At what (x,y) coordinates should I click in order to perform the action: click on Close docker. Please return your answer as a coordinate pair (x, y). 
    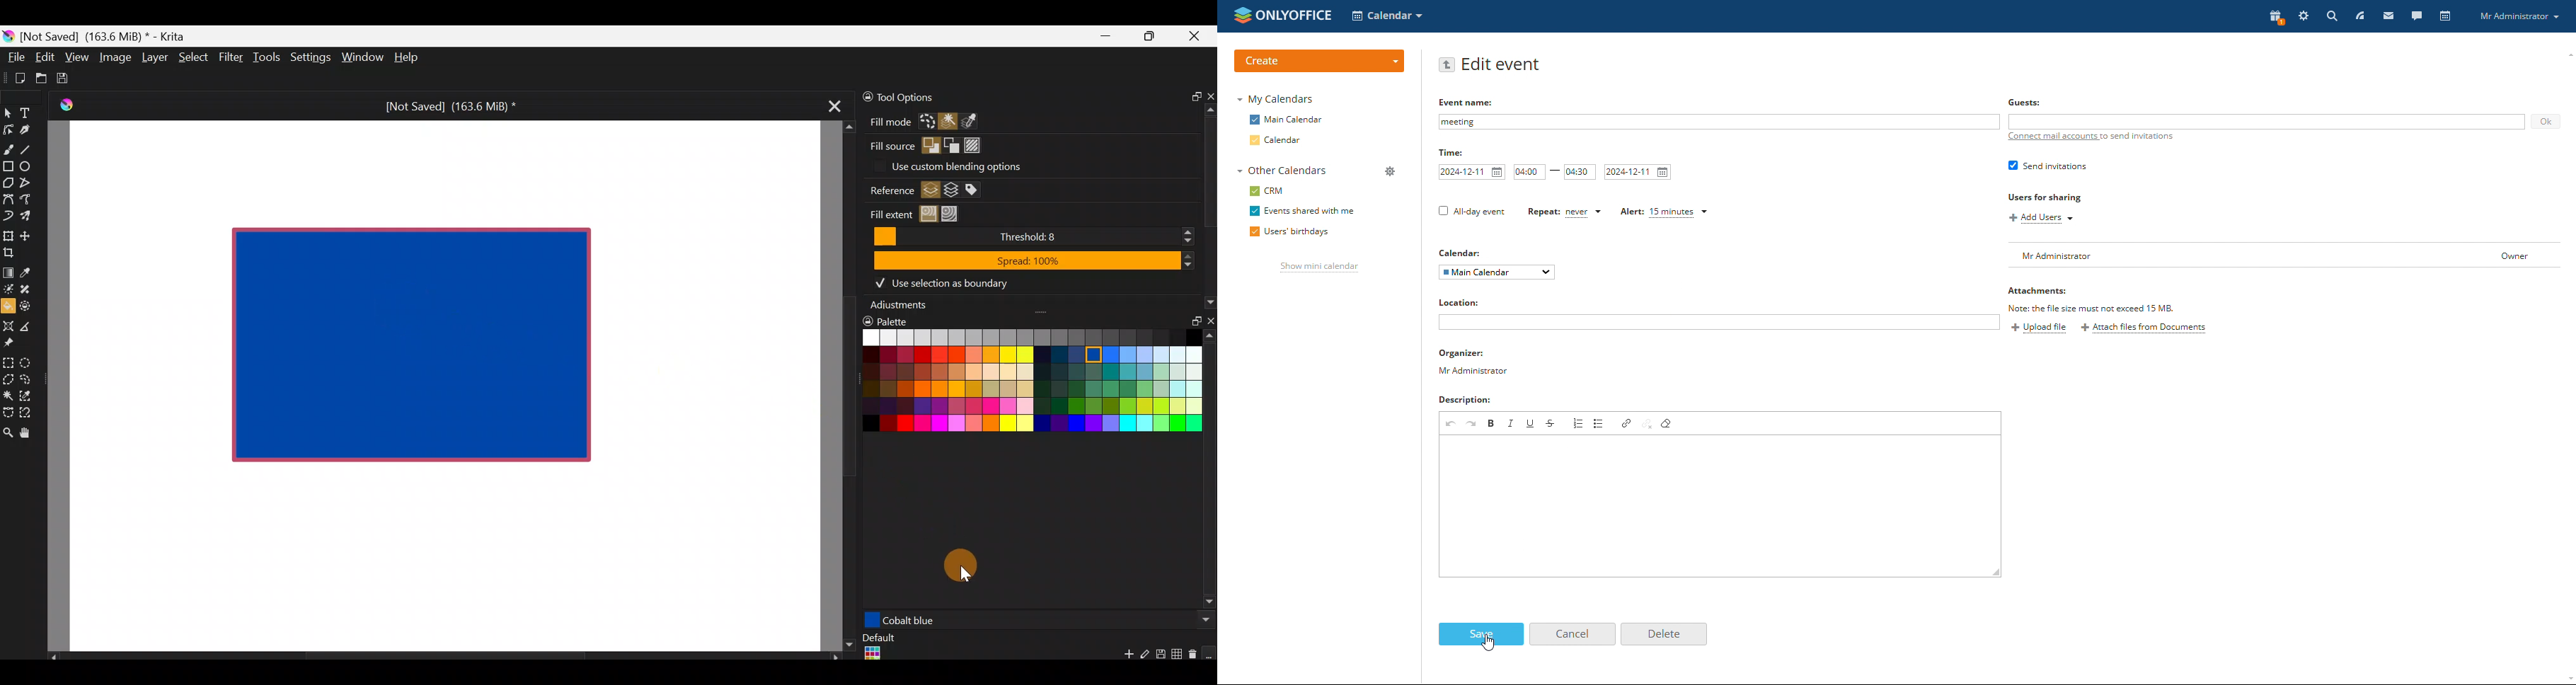
    Looking at the image, I should click on (1210, 93).